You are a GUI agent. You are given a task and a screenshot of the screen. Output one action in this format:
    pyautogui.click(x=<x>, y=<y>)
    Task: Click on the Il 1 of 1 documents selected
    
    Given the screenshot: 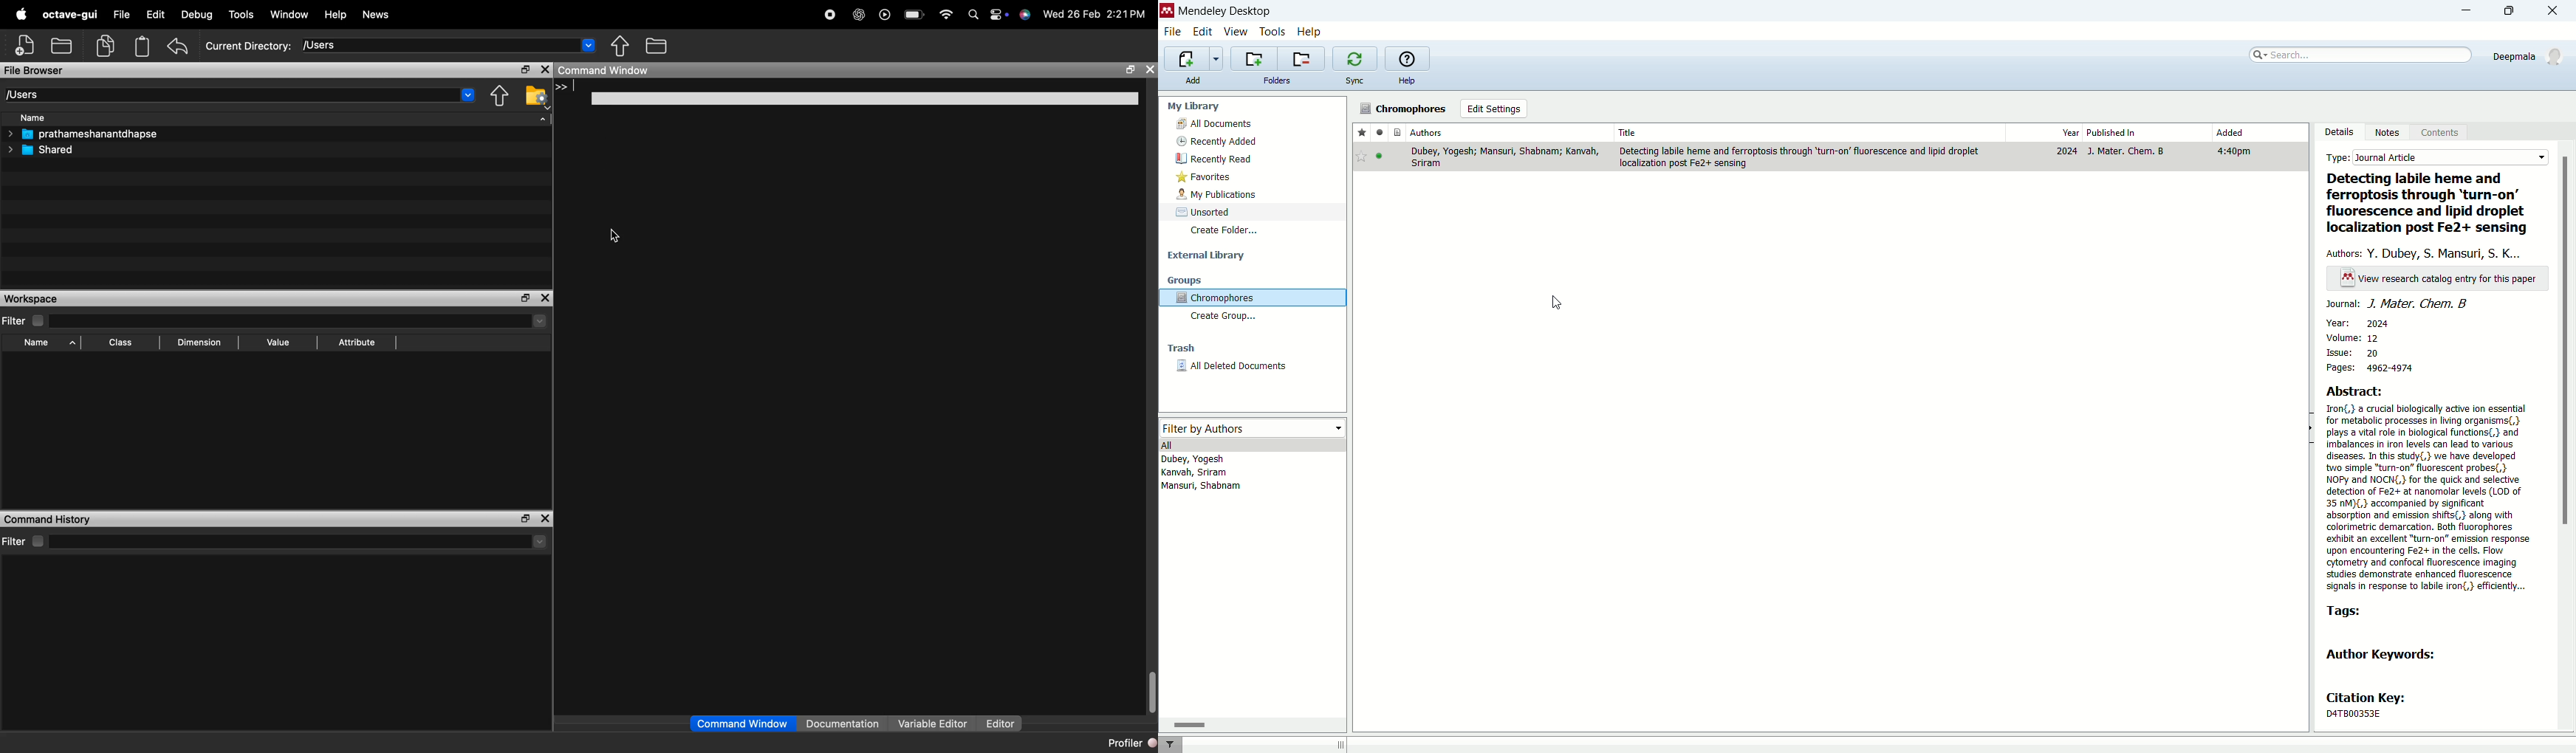 What is the action you would take?
    pyautogui.click(x=1448, y=744)
    